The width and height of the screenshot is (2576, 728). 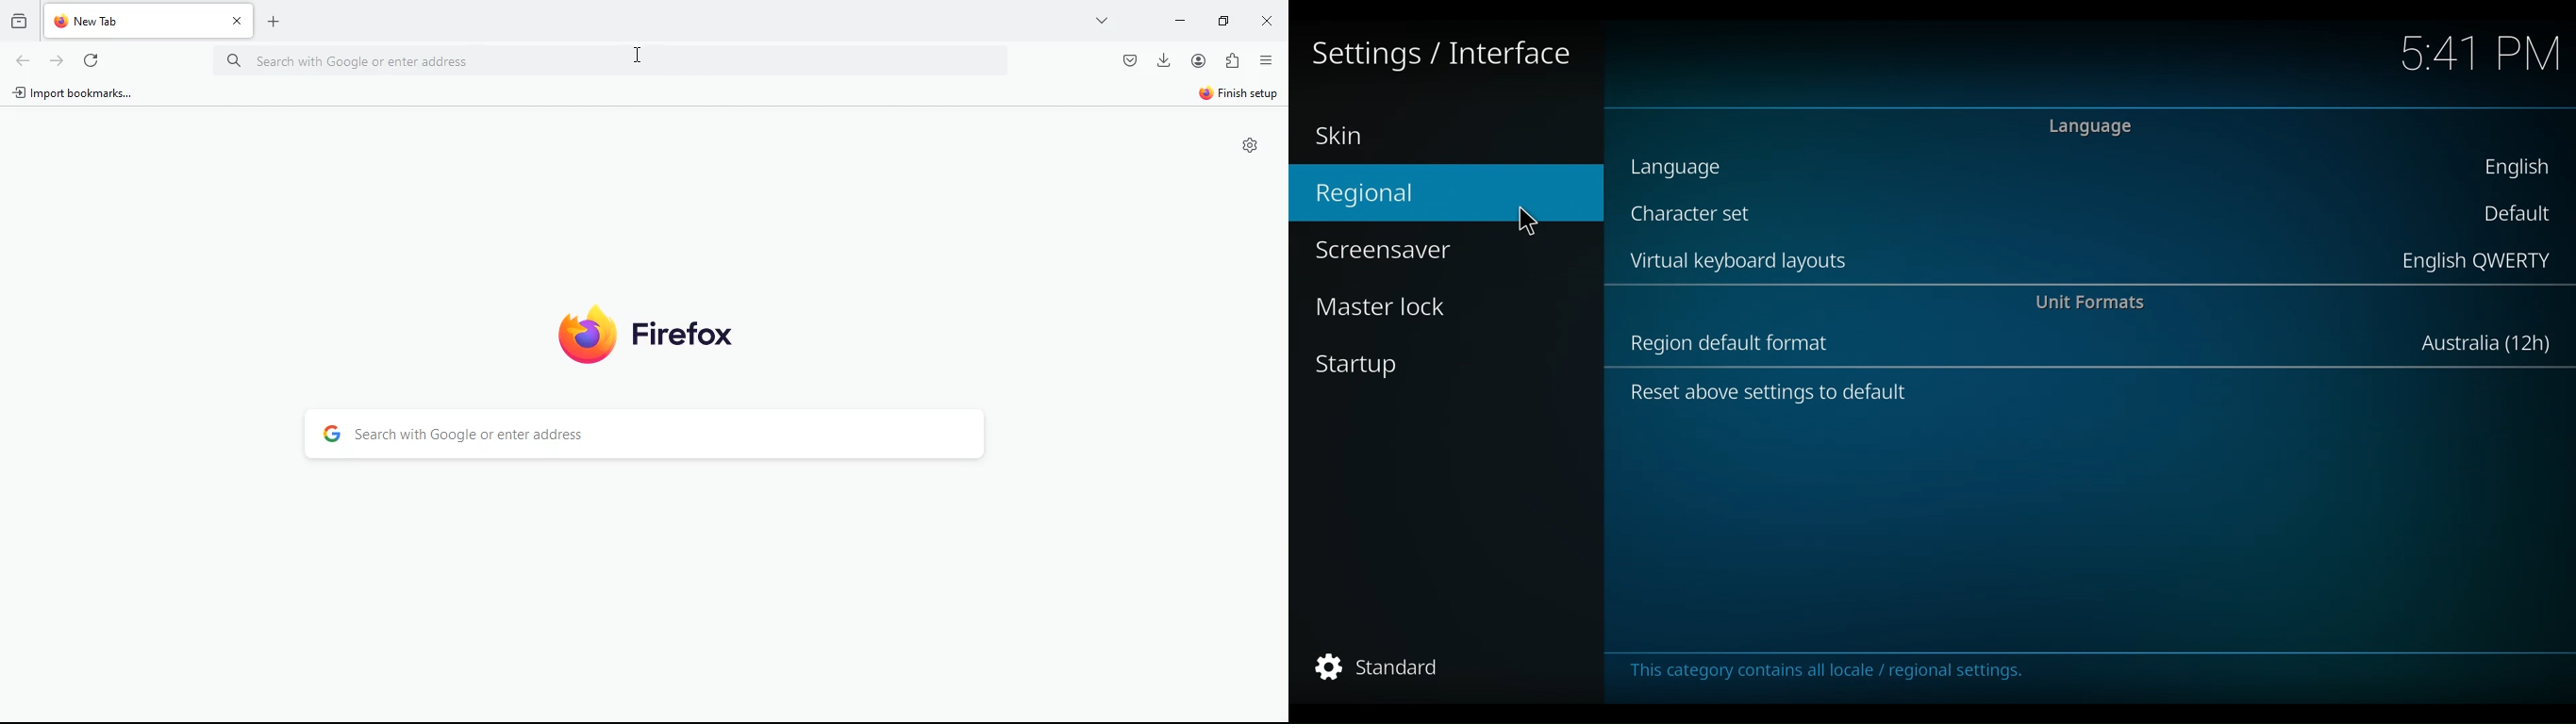 What do you see at coordinates (2490, 344) in the screenshot?
I see `Australia` at bounding box center [2490, 344].